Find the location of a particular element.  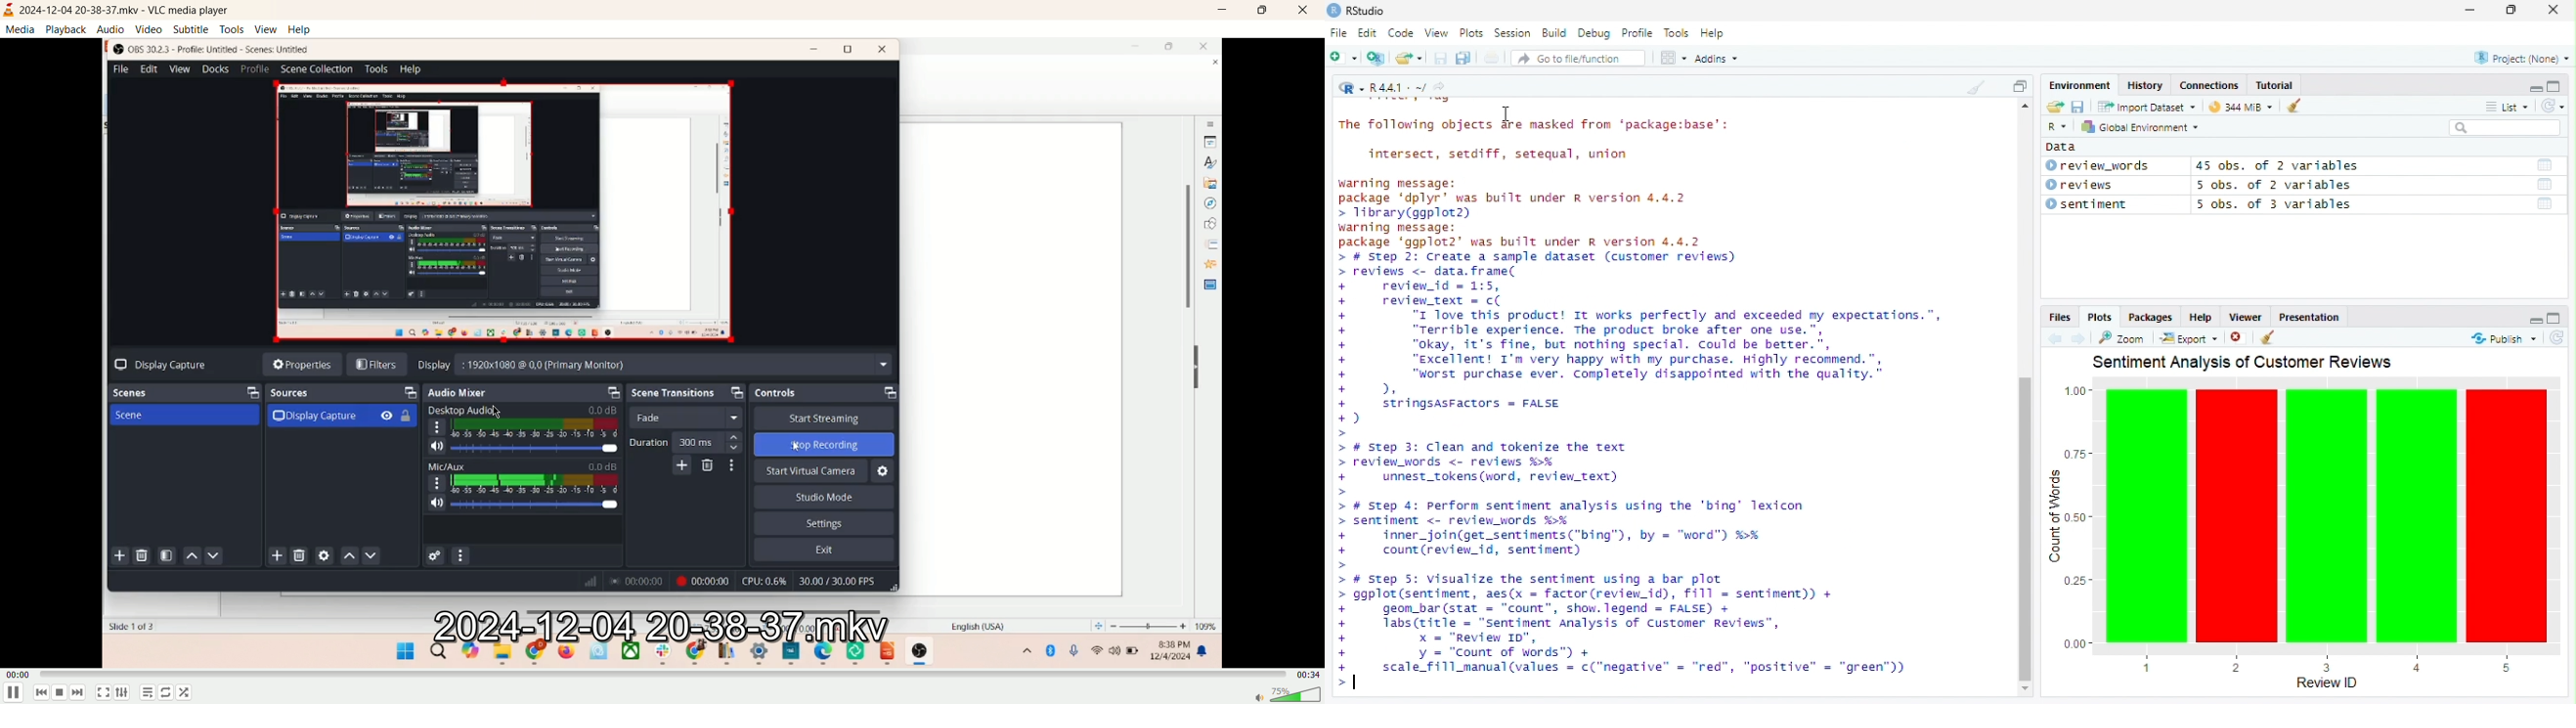

Export is located at coordinates (2189, 337).